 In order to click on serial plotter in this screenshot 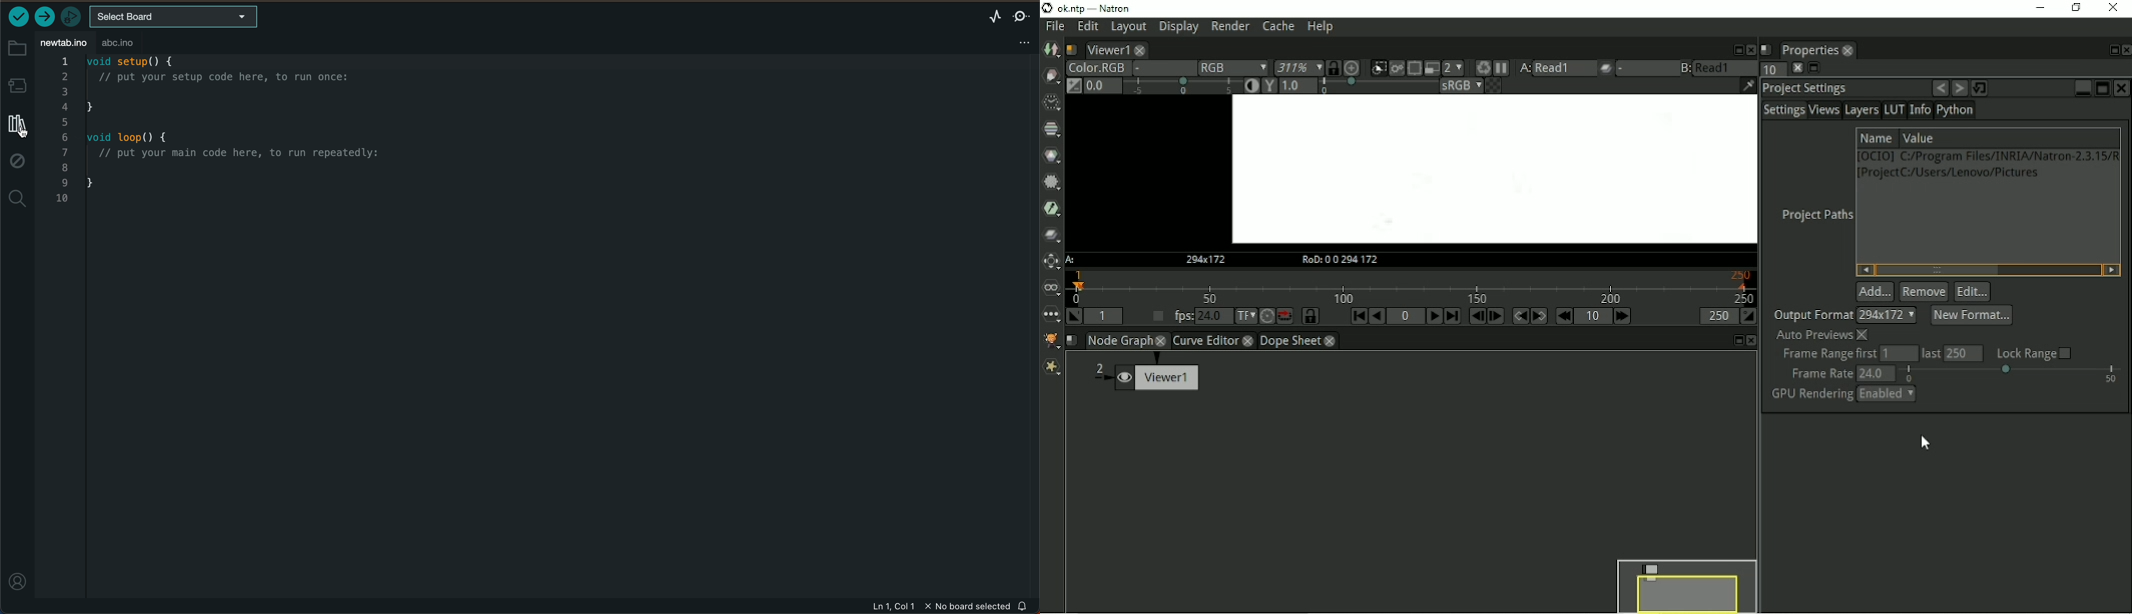, I will do `click(995, 16)`.